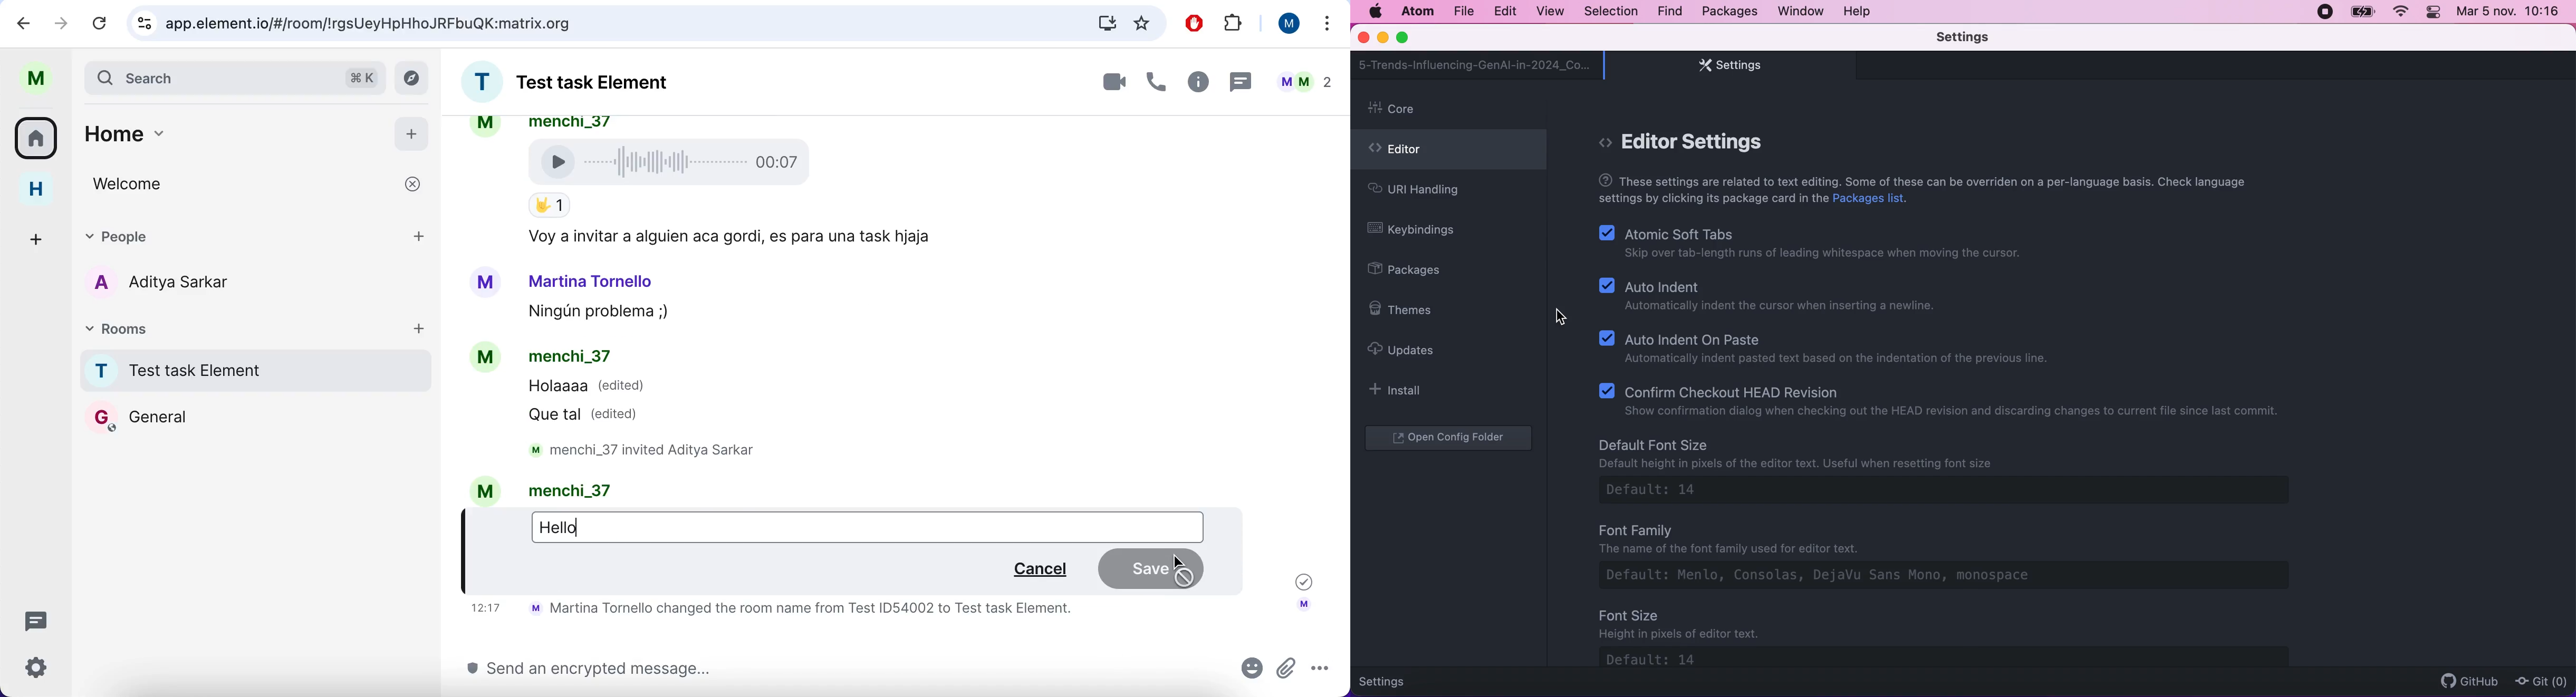 The height and width of the screenshot is (700, 2576). Describe the element at coordinates (234, 76) in the screenshot. I see `search bar` at that location.